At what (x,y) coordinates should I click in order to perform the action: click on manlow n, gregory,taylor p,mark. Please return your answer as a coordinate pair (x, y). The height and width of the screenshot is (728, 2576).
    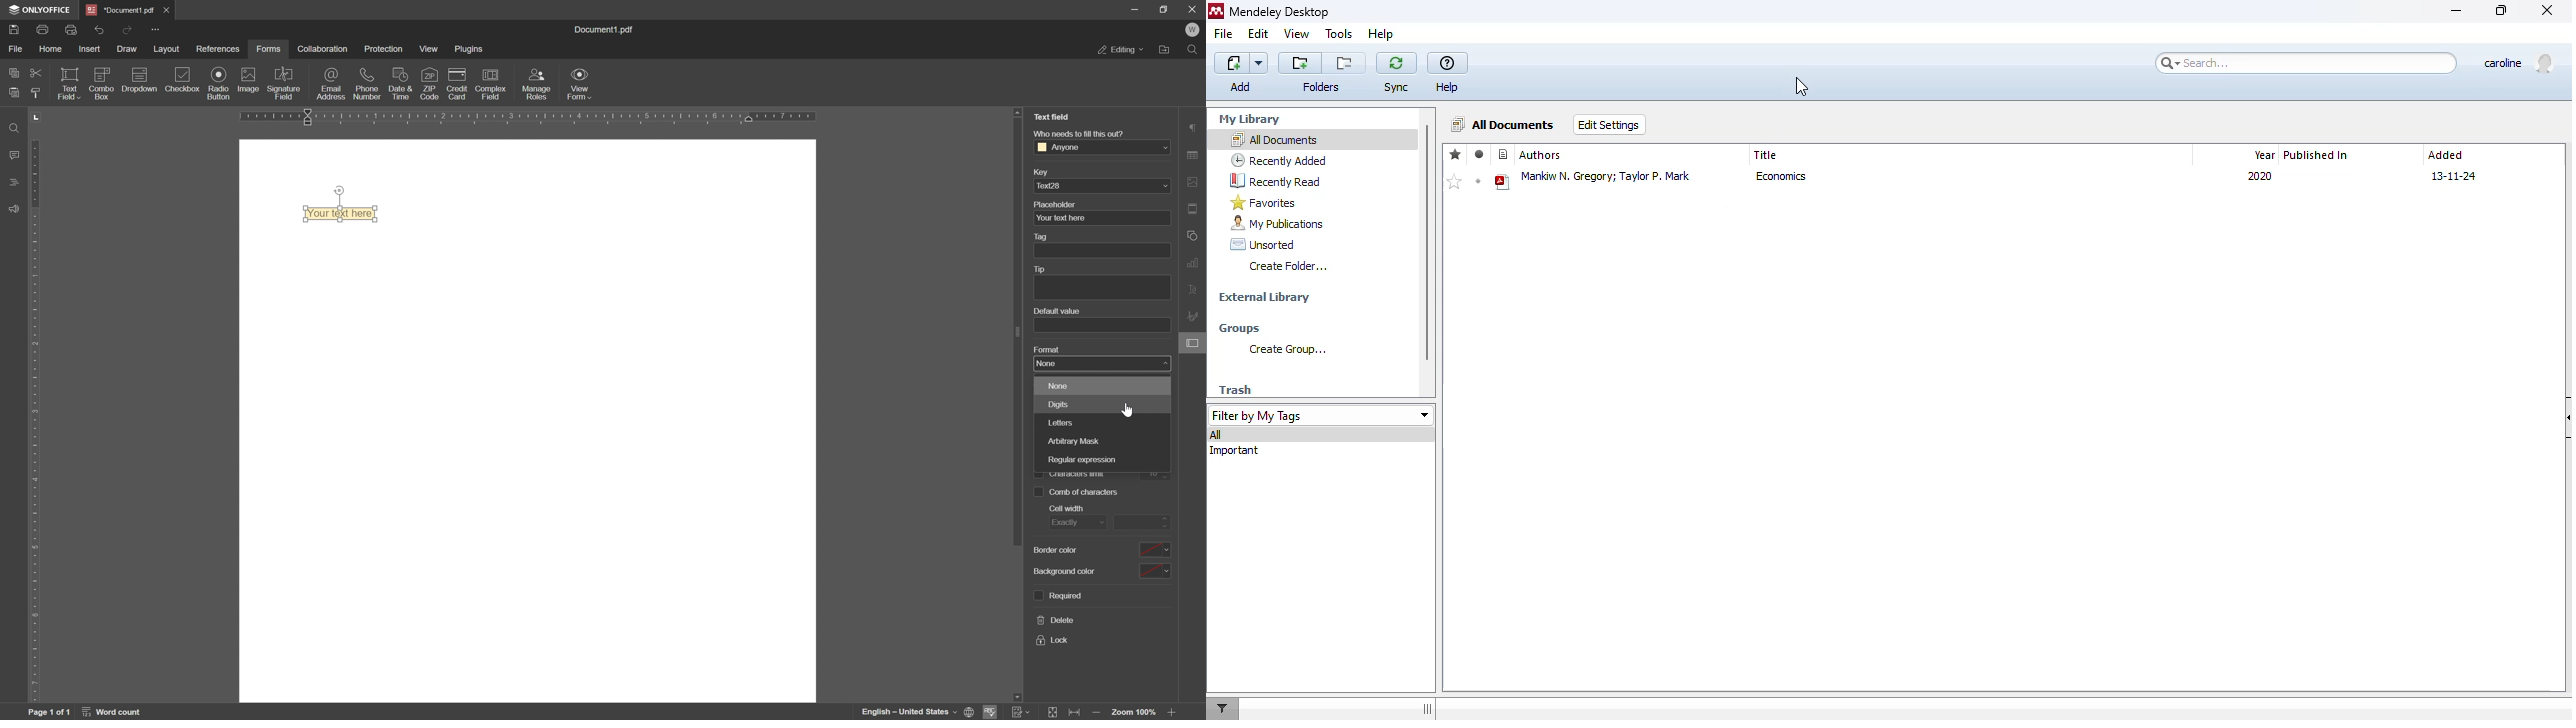
    Looking at the image, I should click on (1607, 181).